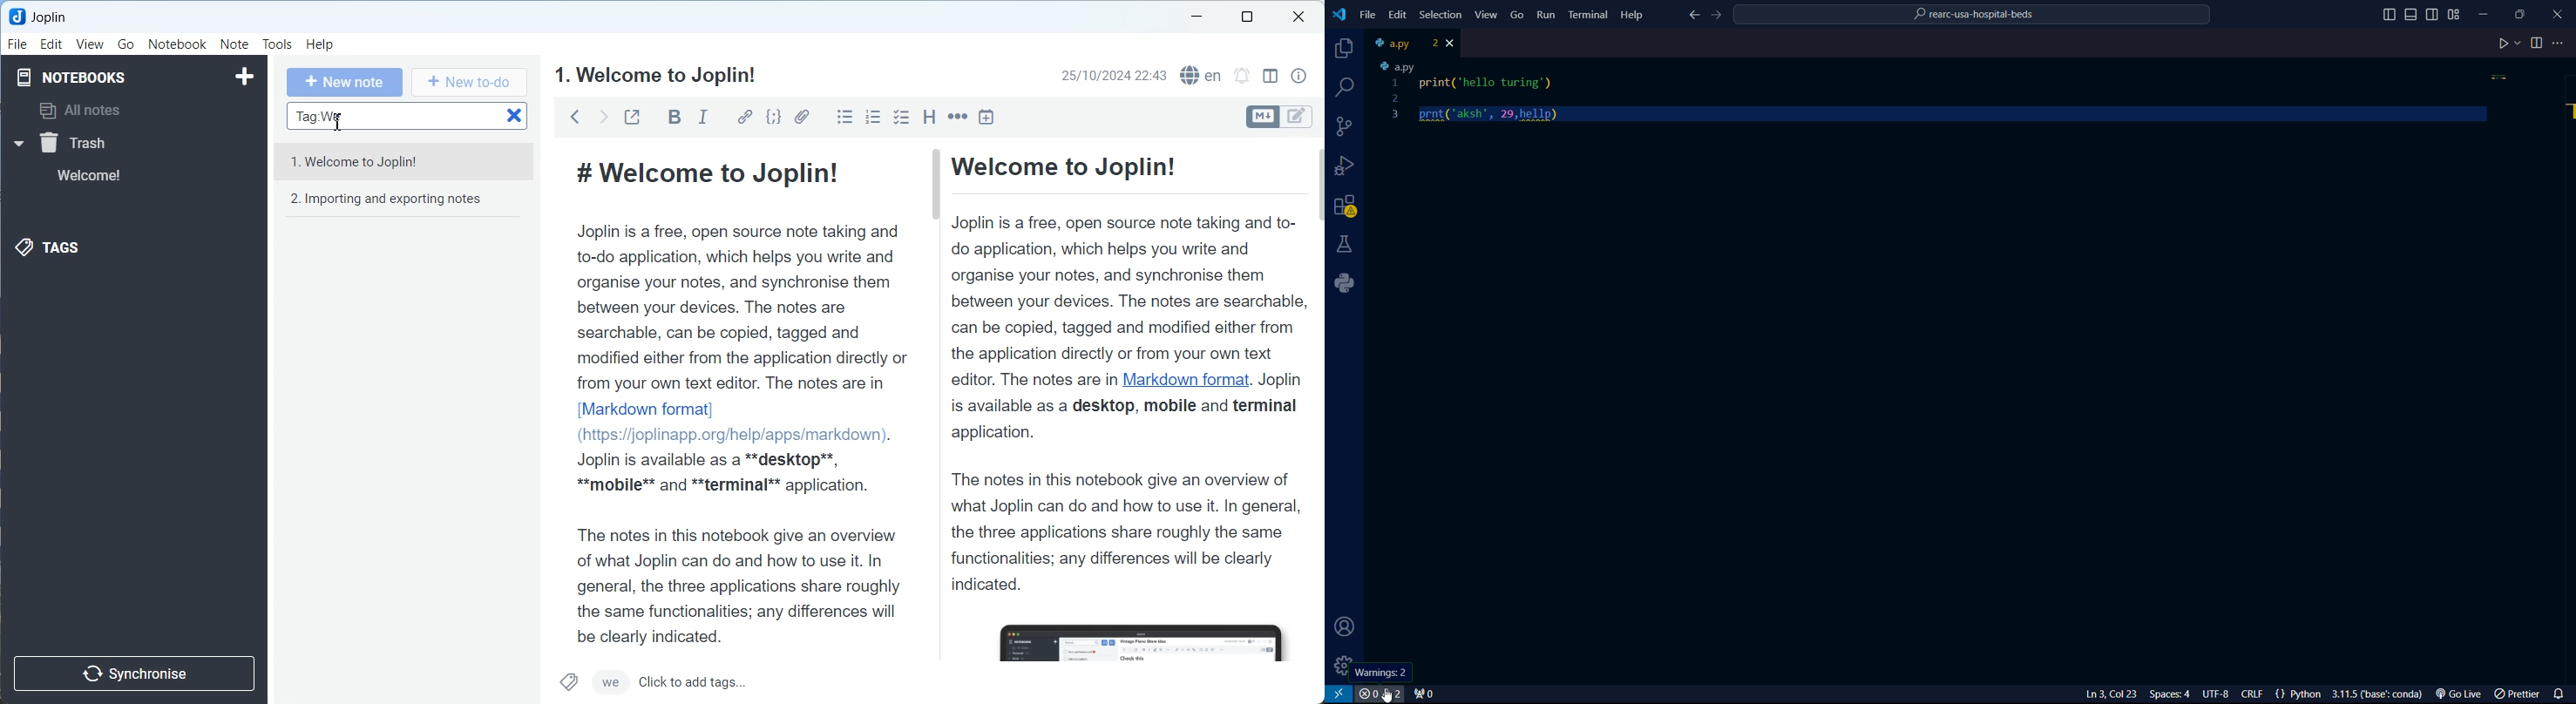 The width and height of the screenshot is (2576, 728). I want to click on Cursor, so click(339, 123).